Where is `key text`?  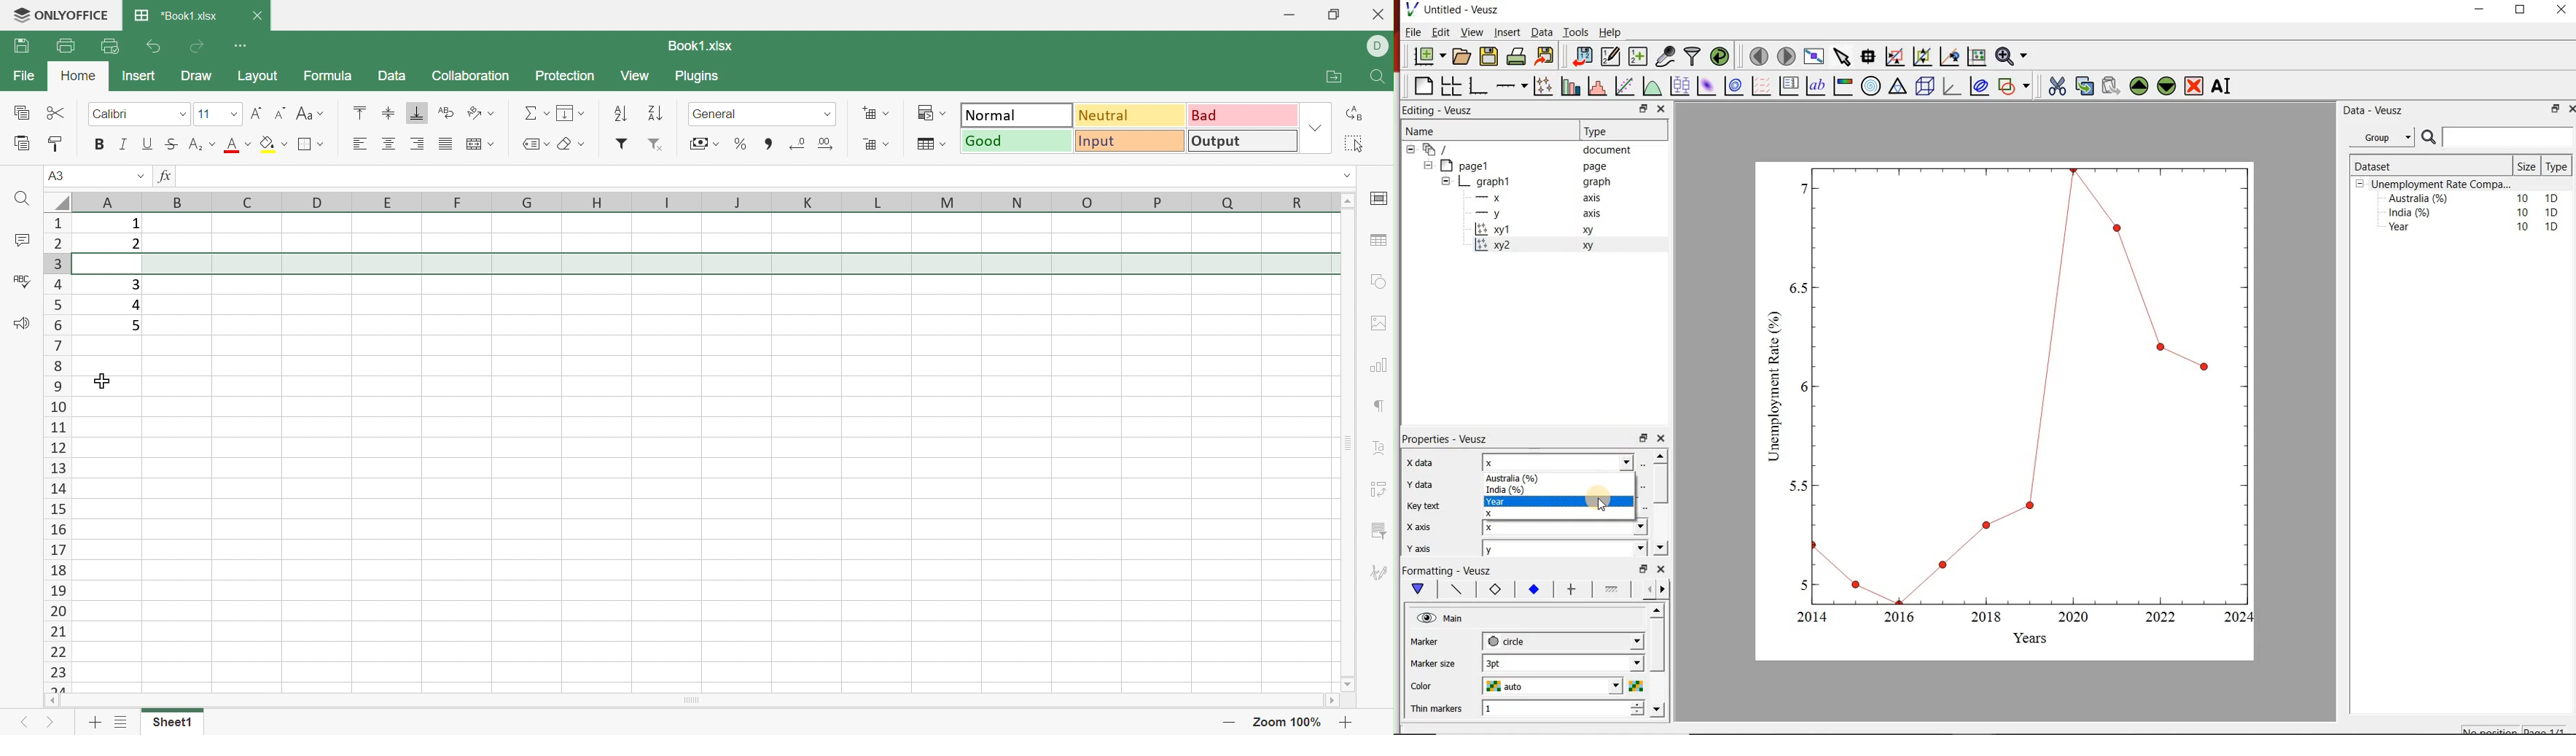
key text is located at coordinates (1423, 506).